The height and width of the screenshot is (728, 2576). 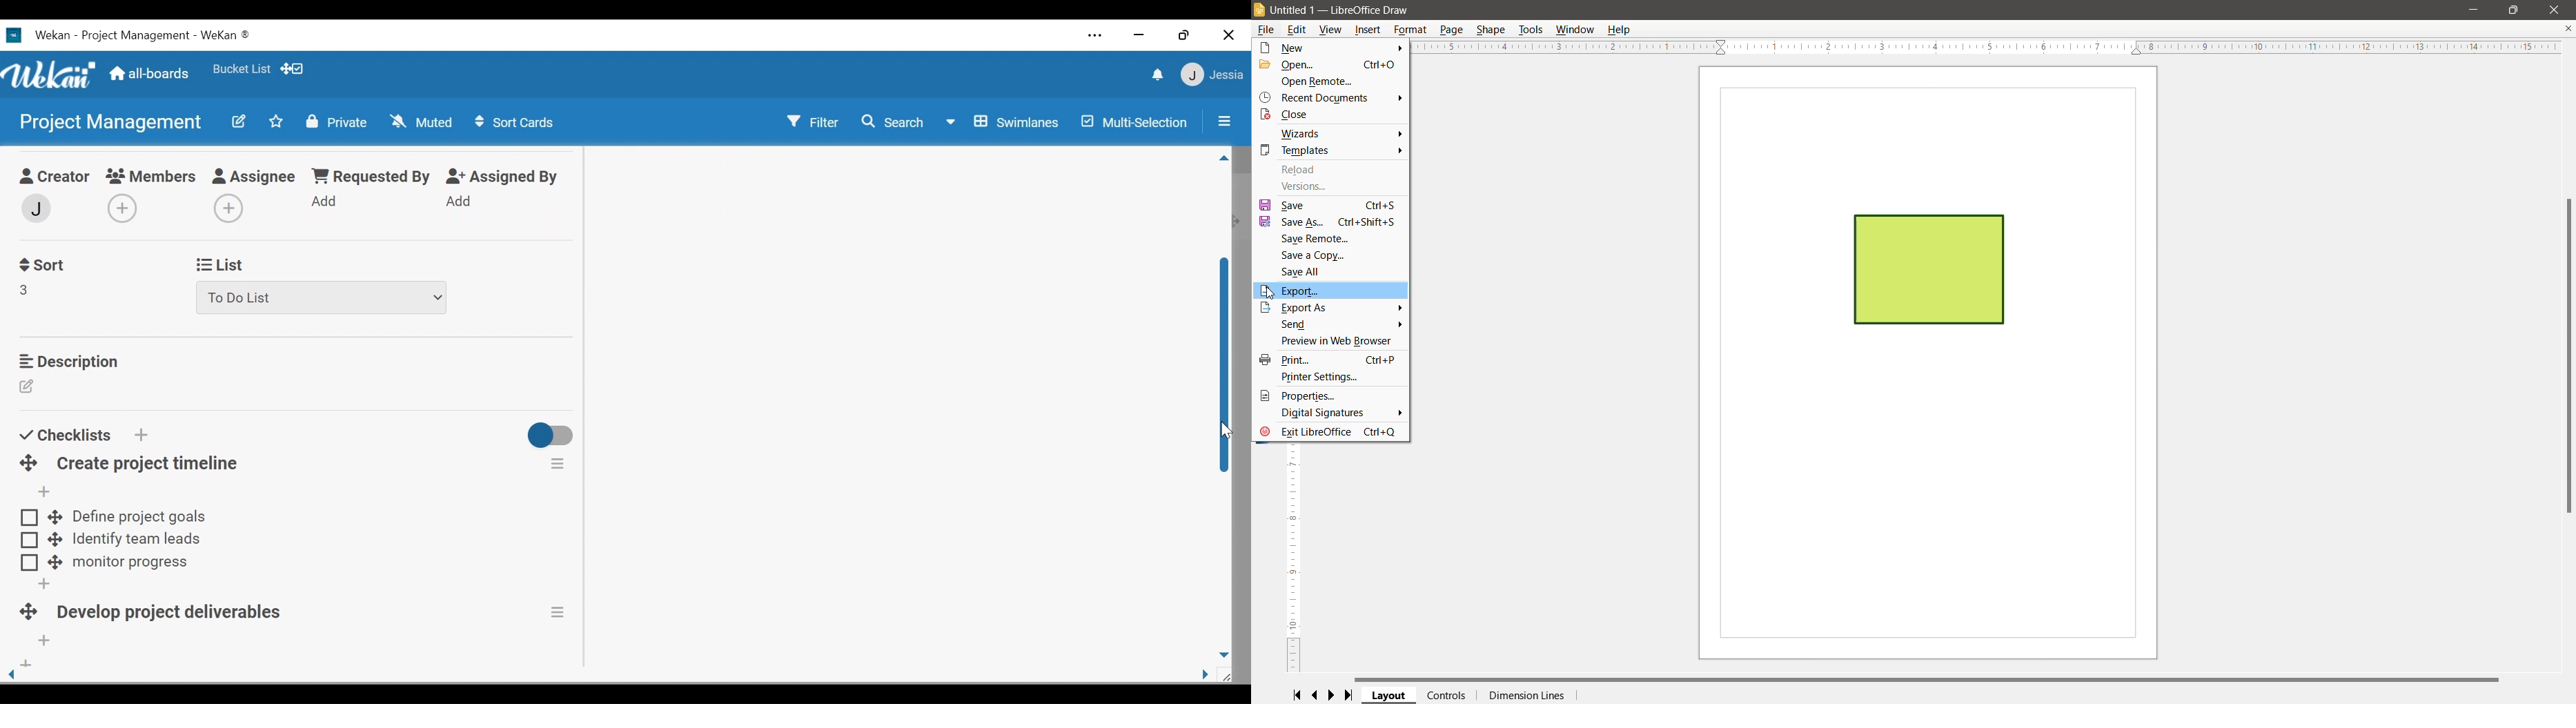 What do you see at coordinates (552, 437) in the screenshot?
I see `Toggle show/hide checklist` at bounding box center [552, 437].